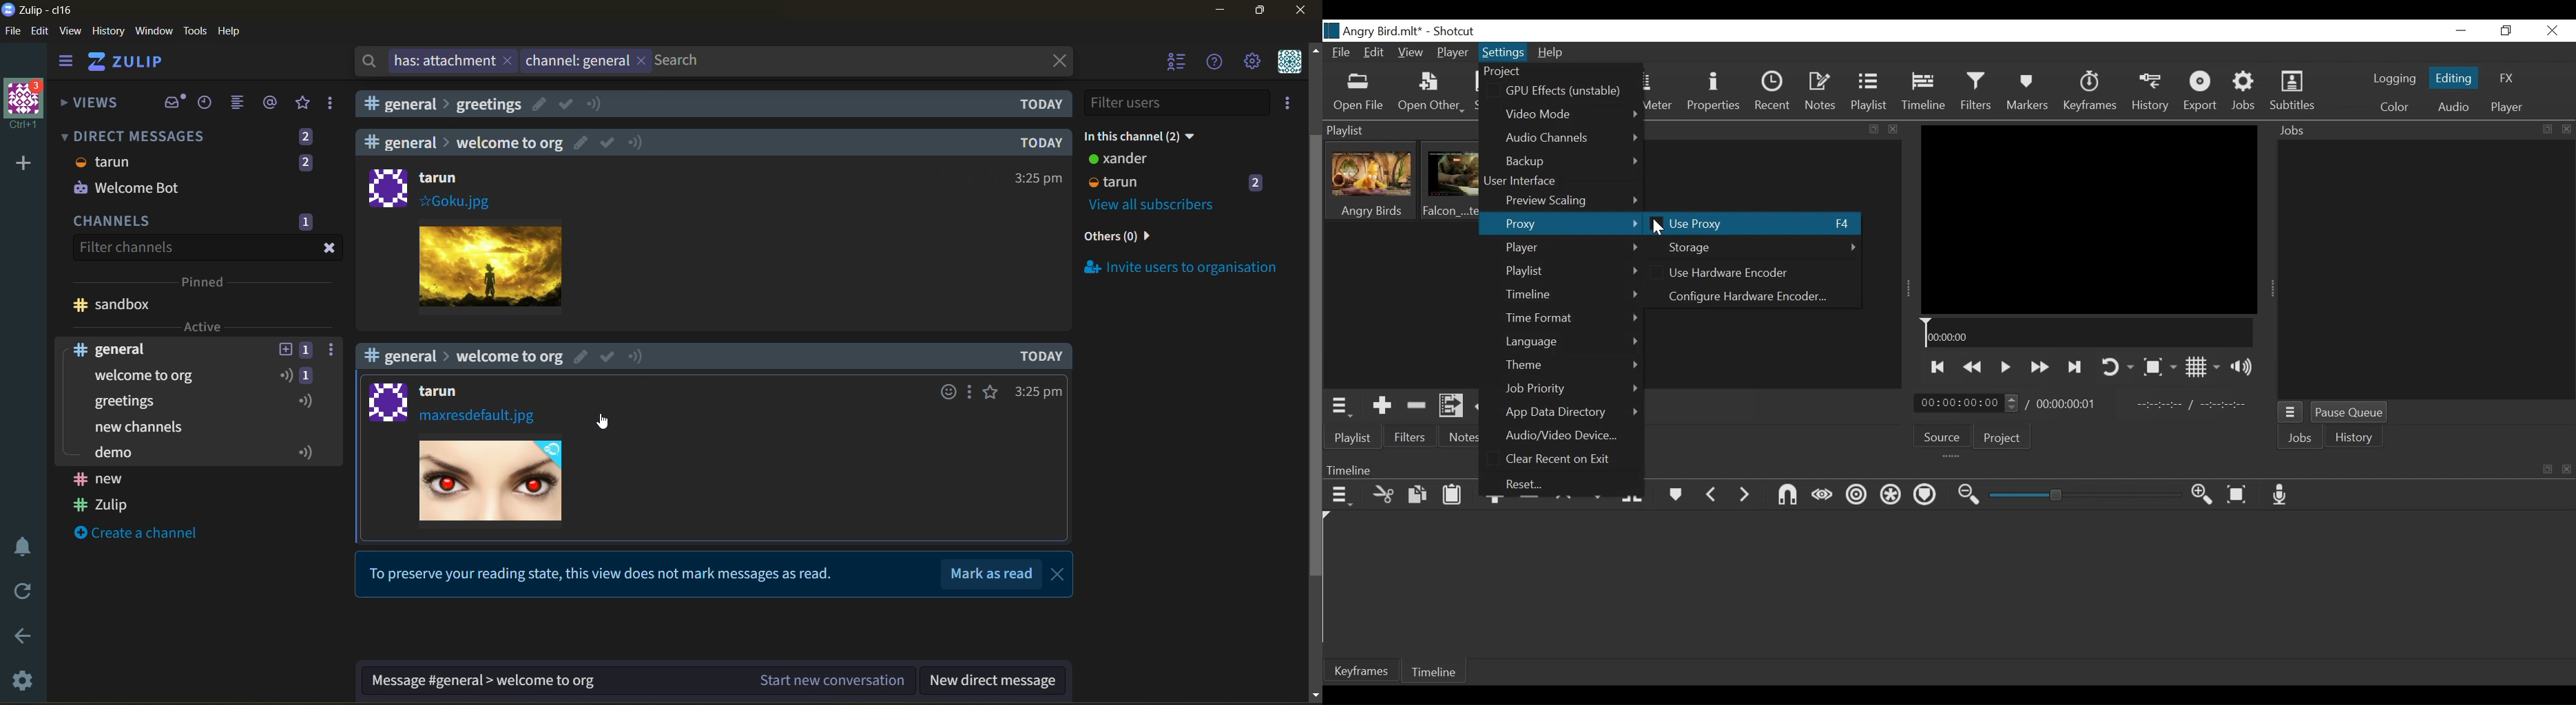  I want to click on close, so click(331, 249).